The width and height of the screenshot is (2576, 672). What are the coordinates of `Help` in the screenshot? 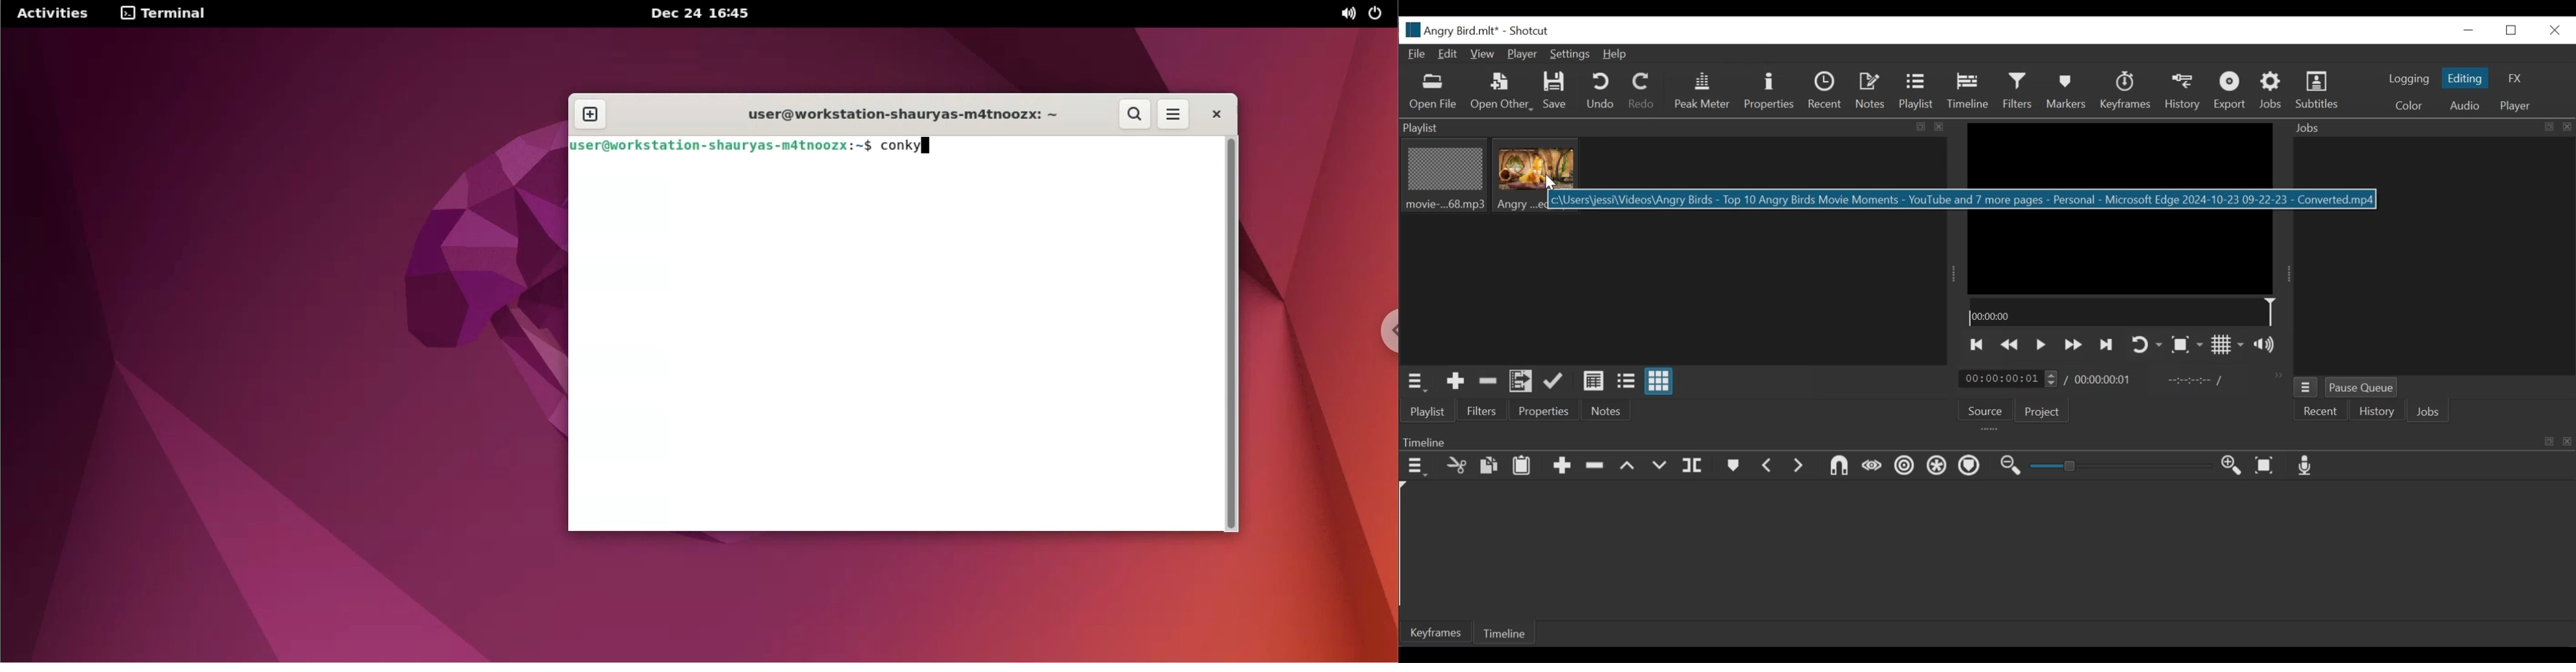 It's located at (1616, 55).